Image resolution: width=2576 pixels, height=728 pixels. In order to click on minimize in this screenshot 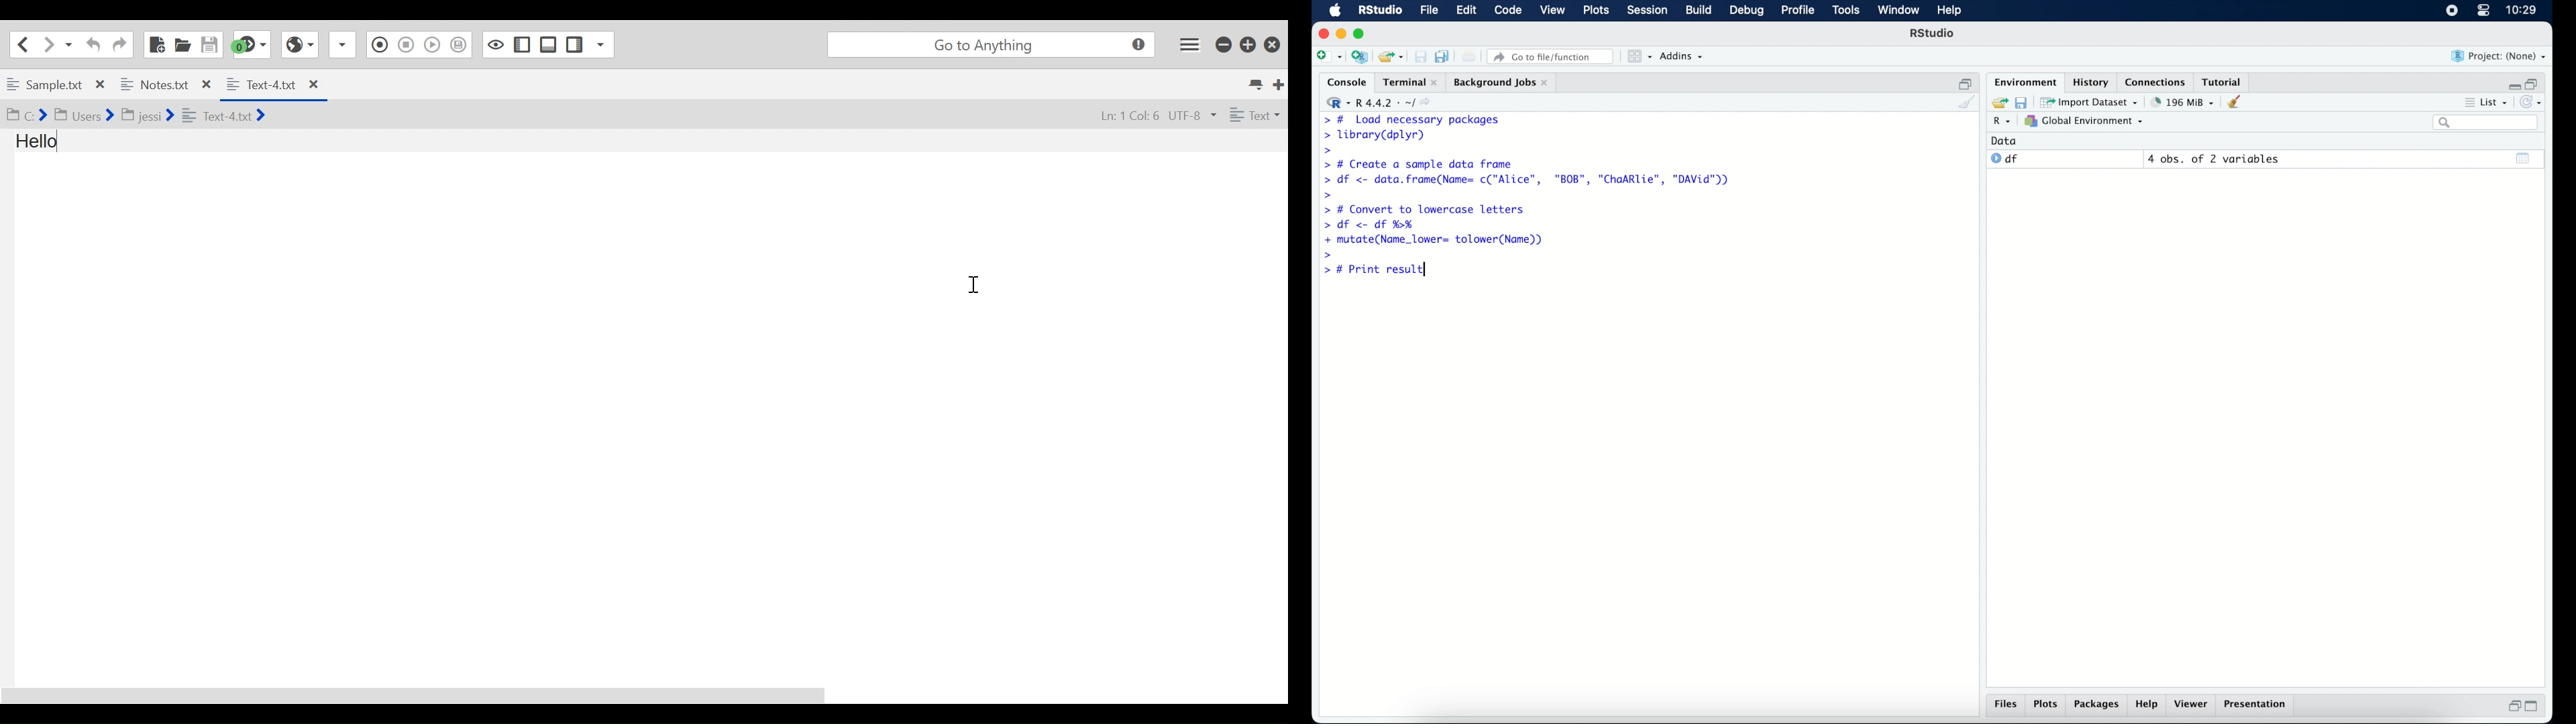, I will do `click(2512, 83)`.